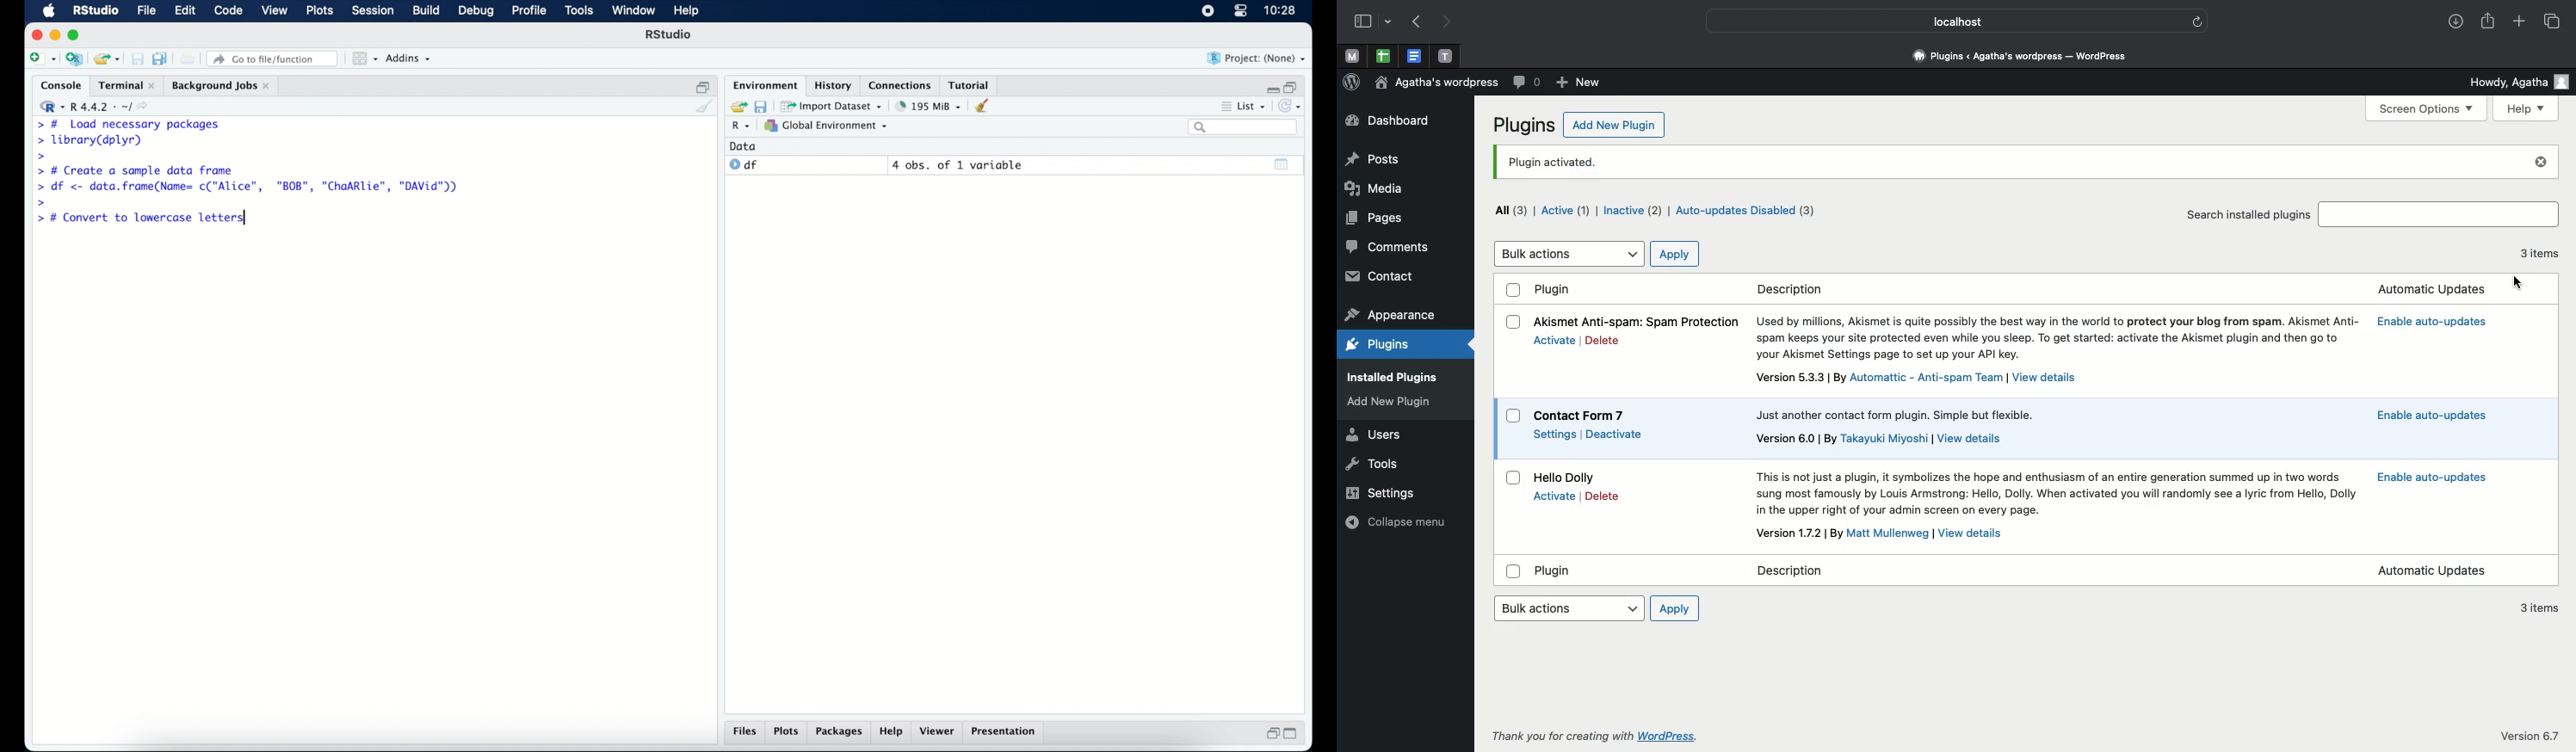 The width and height of the screenshot is (2576, 756). What do you see at coordinates (1557, 572) in the screenshot?
I see `Plugin` at bounding box center [1557, 572].